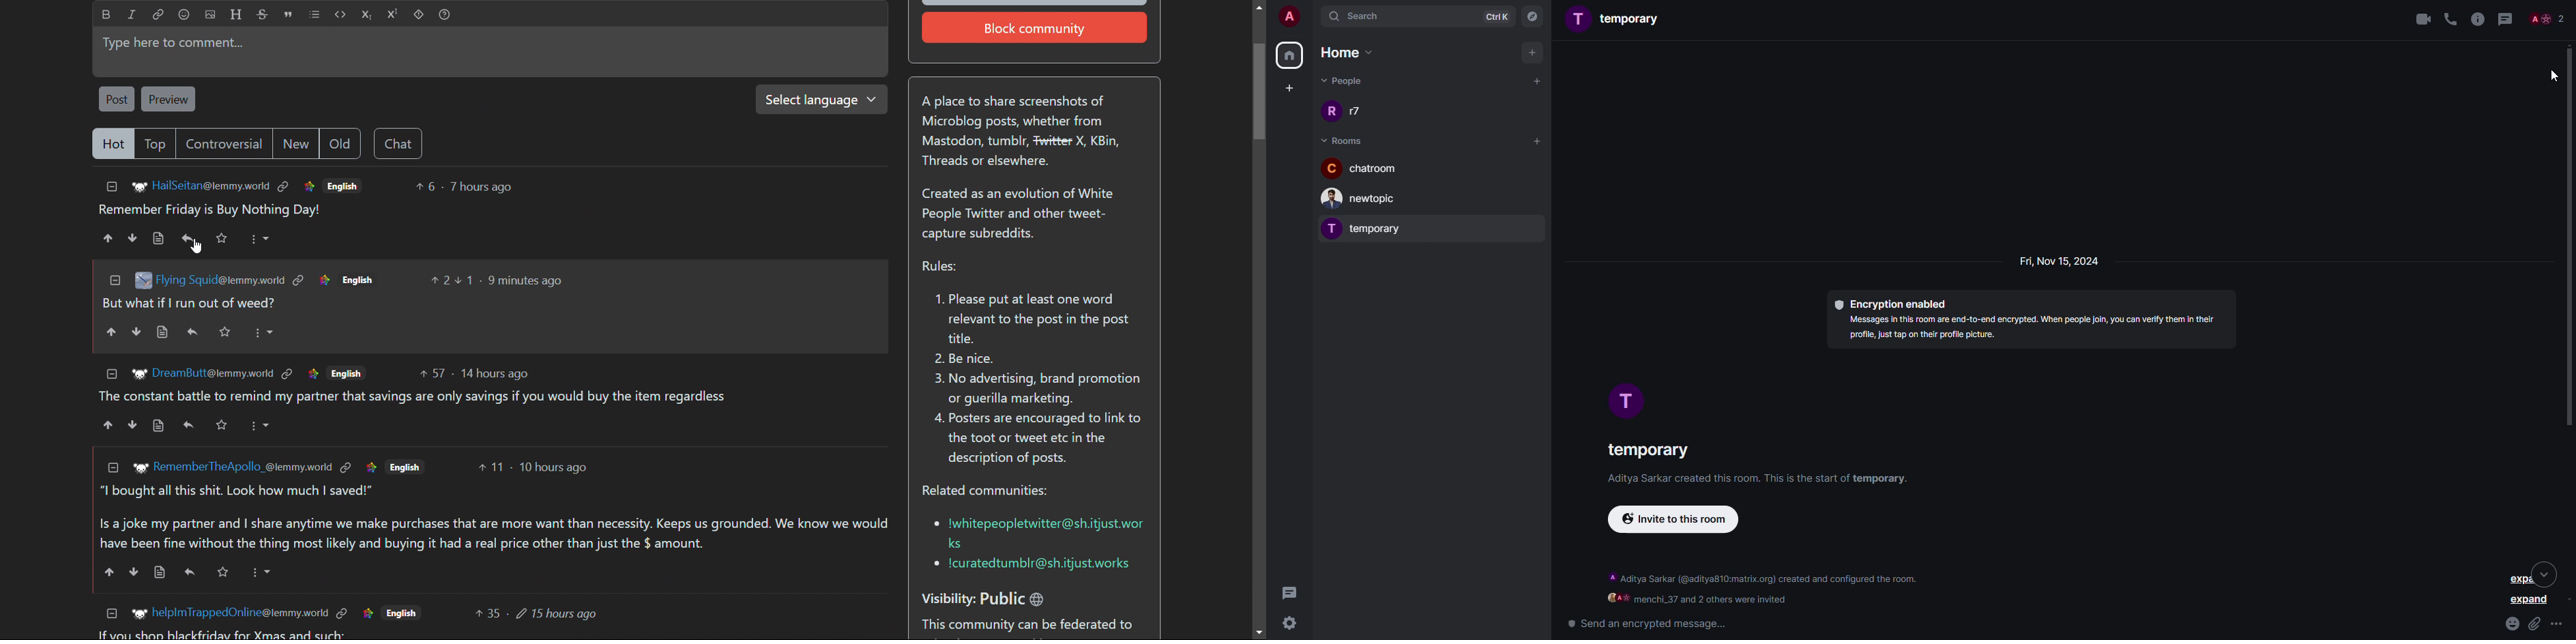 The height and width of the screenshot is (644, 2576). I want to click on language, so click(404, 466).